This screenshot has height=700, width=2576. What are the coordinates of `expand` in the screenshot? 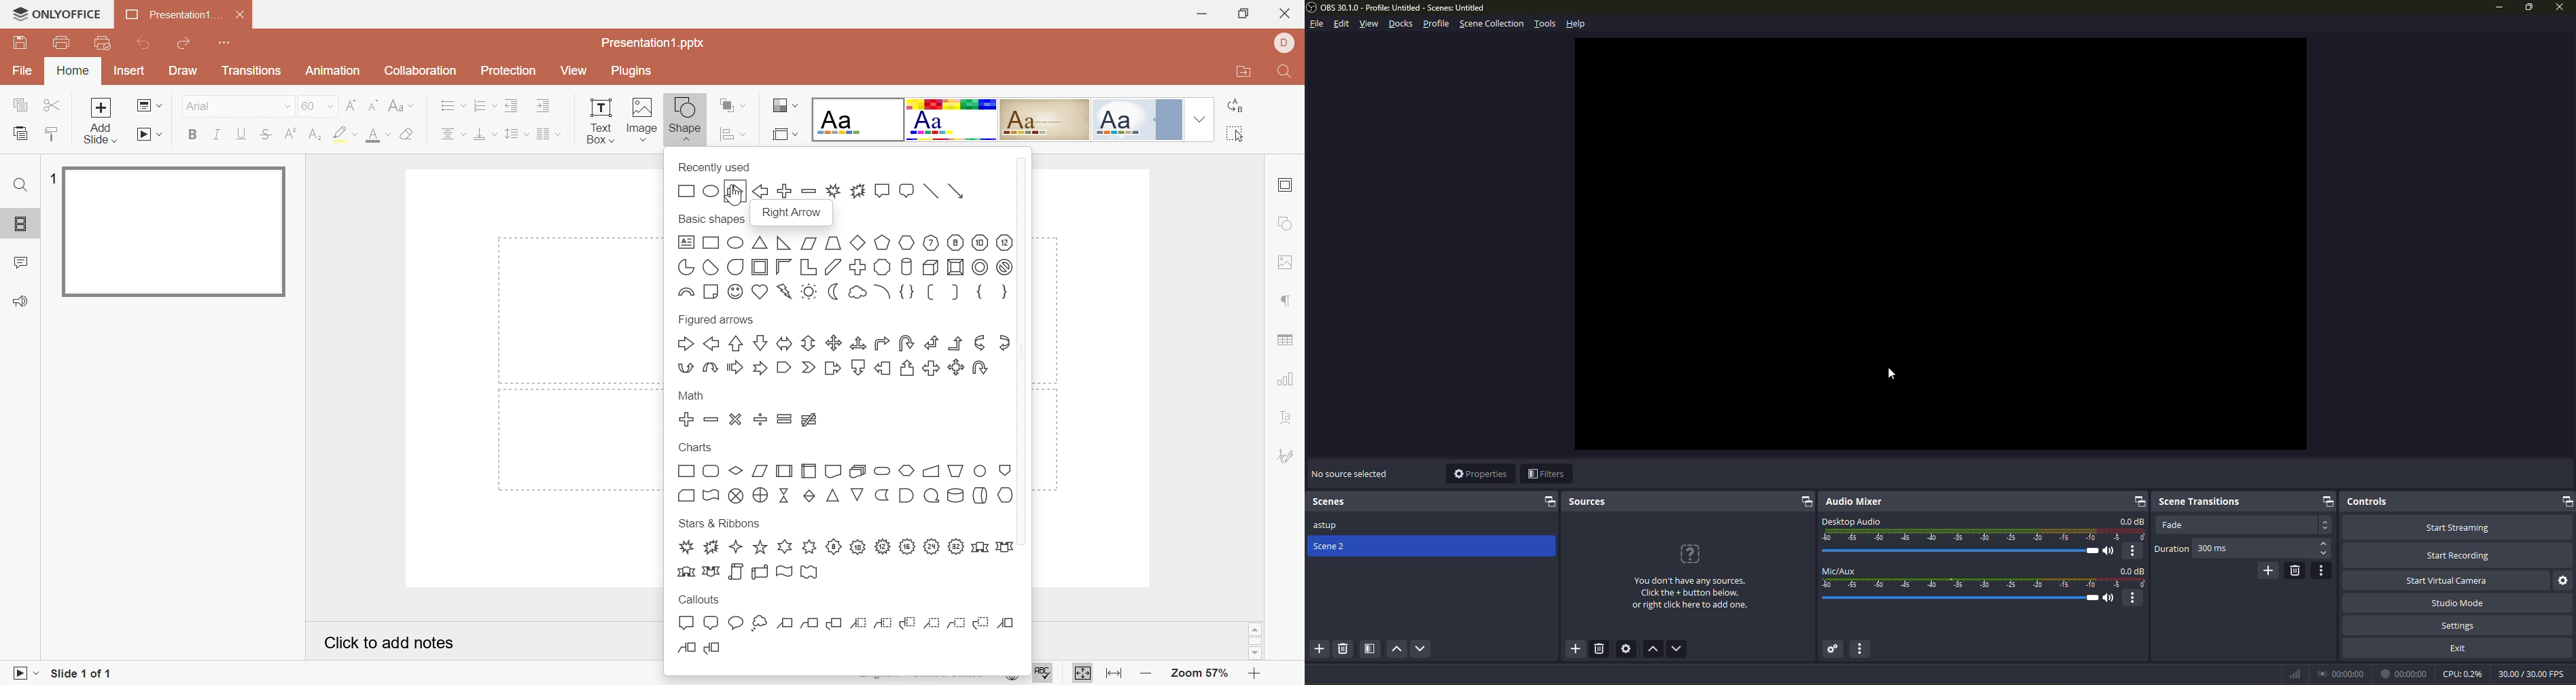 It's located at (2327, 501).